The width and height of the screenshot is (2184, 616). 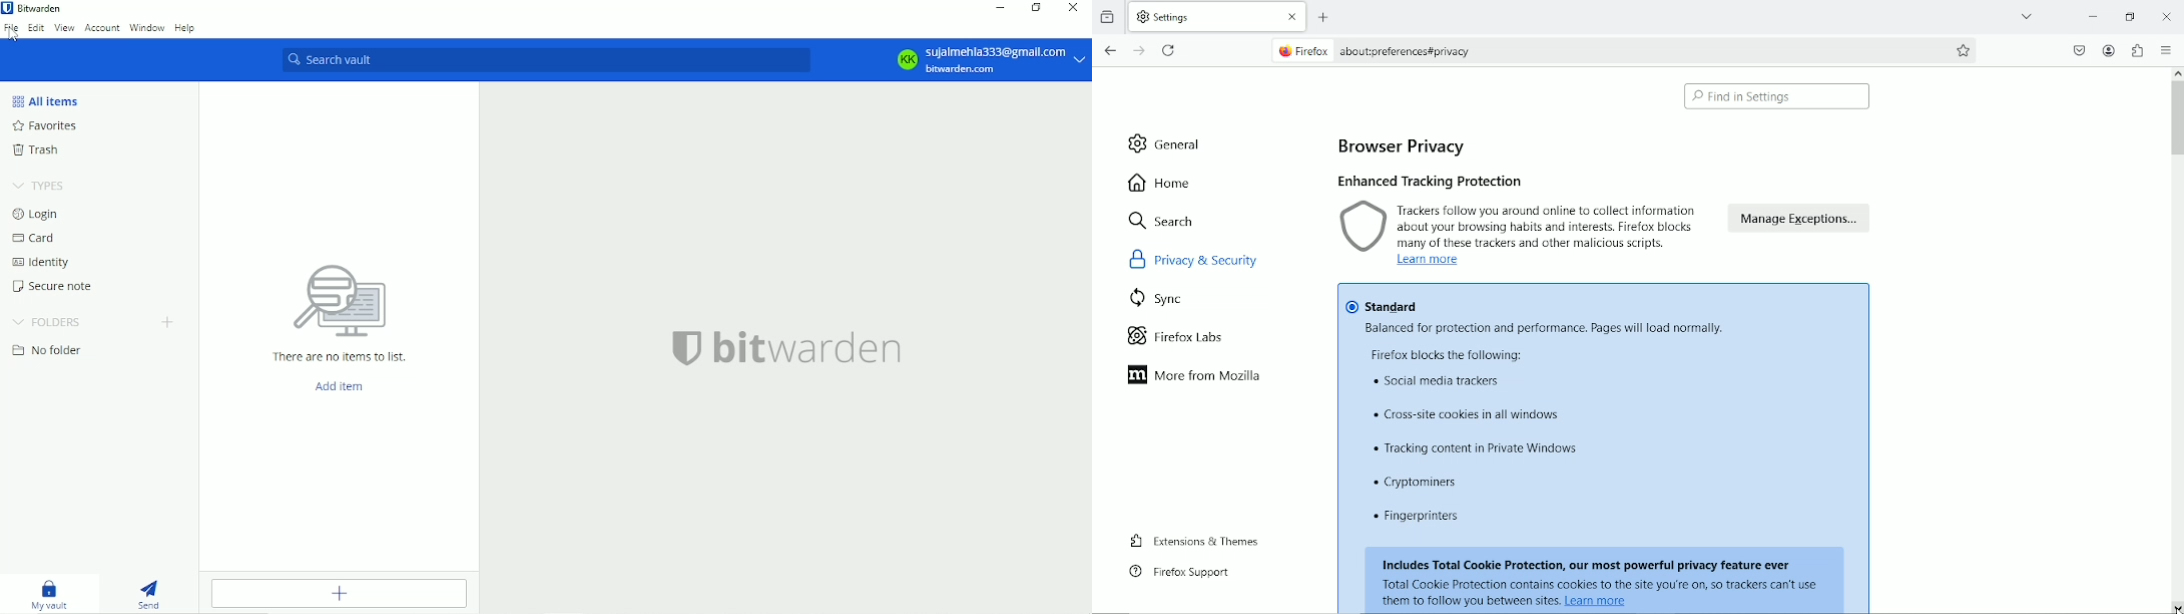 What do you see at coordinates (1420, 517) in the screenshot?
I see `text` at bounding box center [1420, 517].